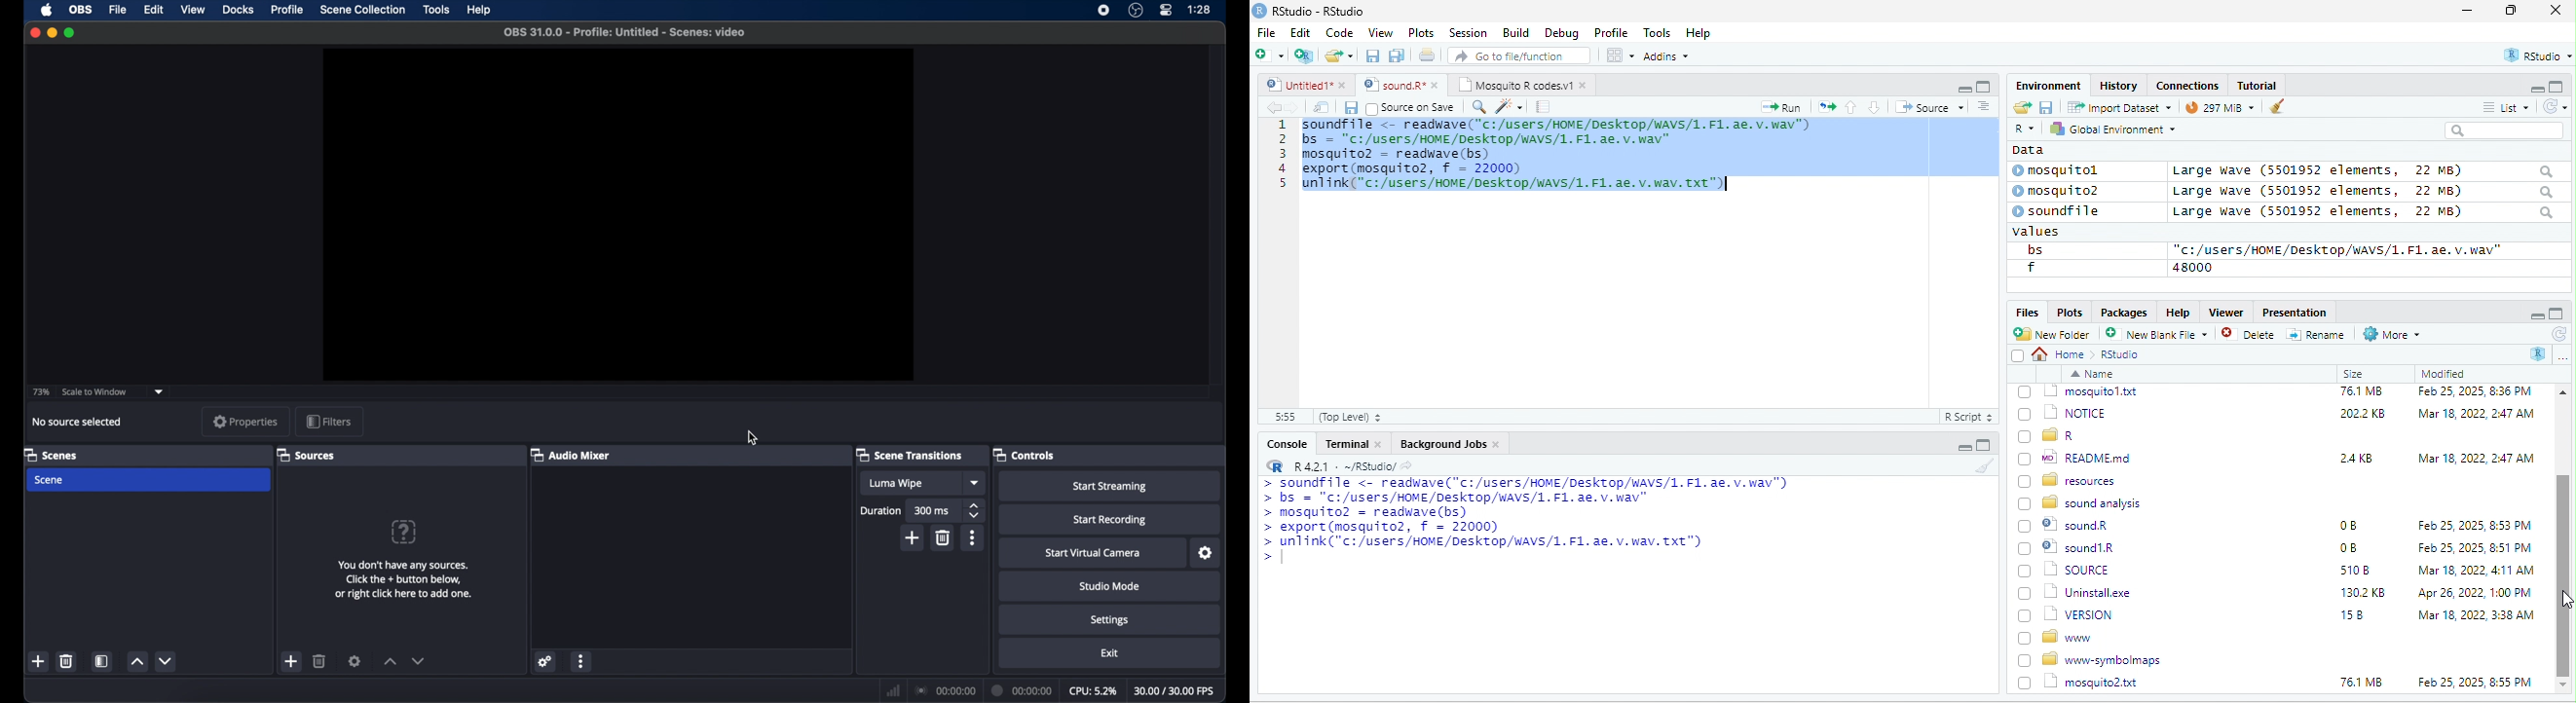 The width and height of the screenshot is (2576, 728). Describe the element at coordinates (2557, 334) in the screenshot. I see `refresh` at that location.